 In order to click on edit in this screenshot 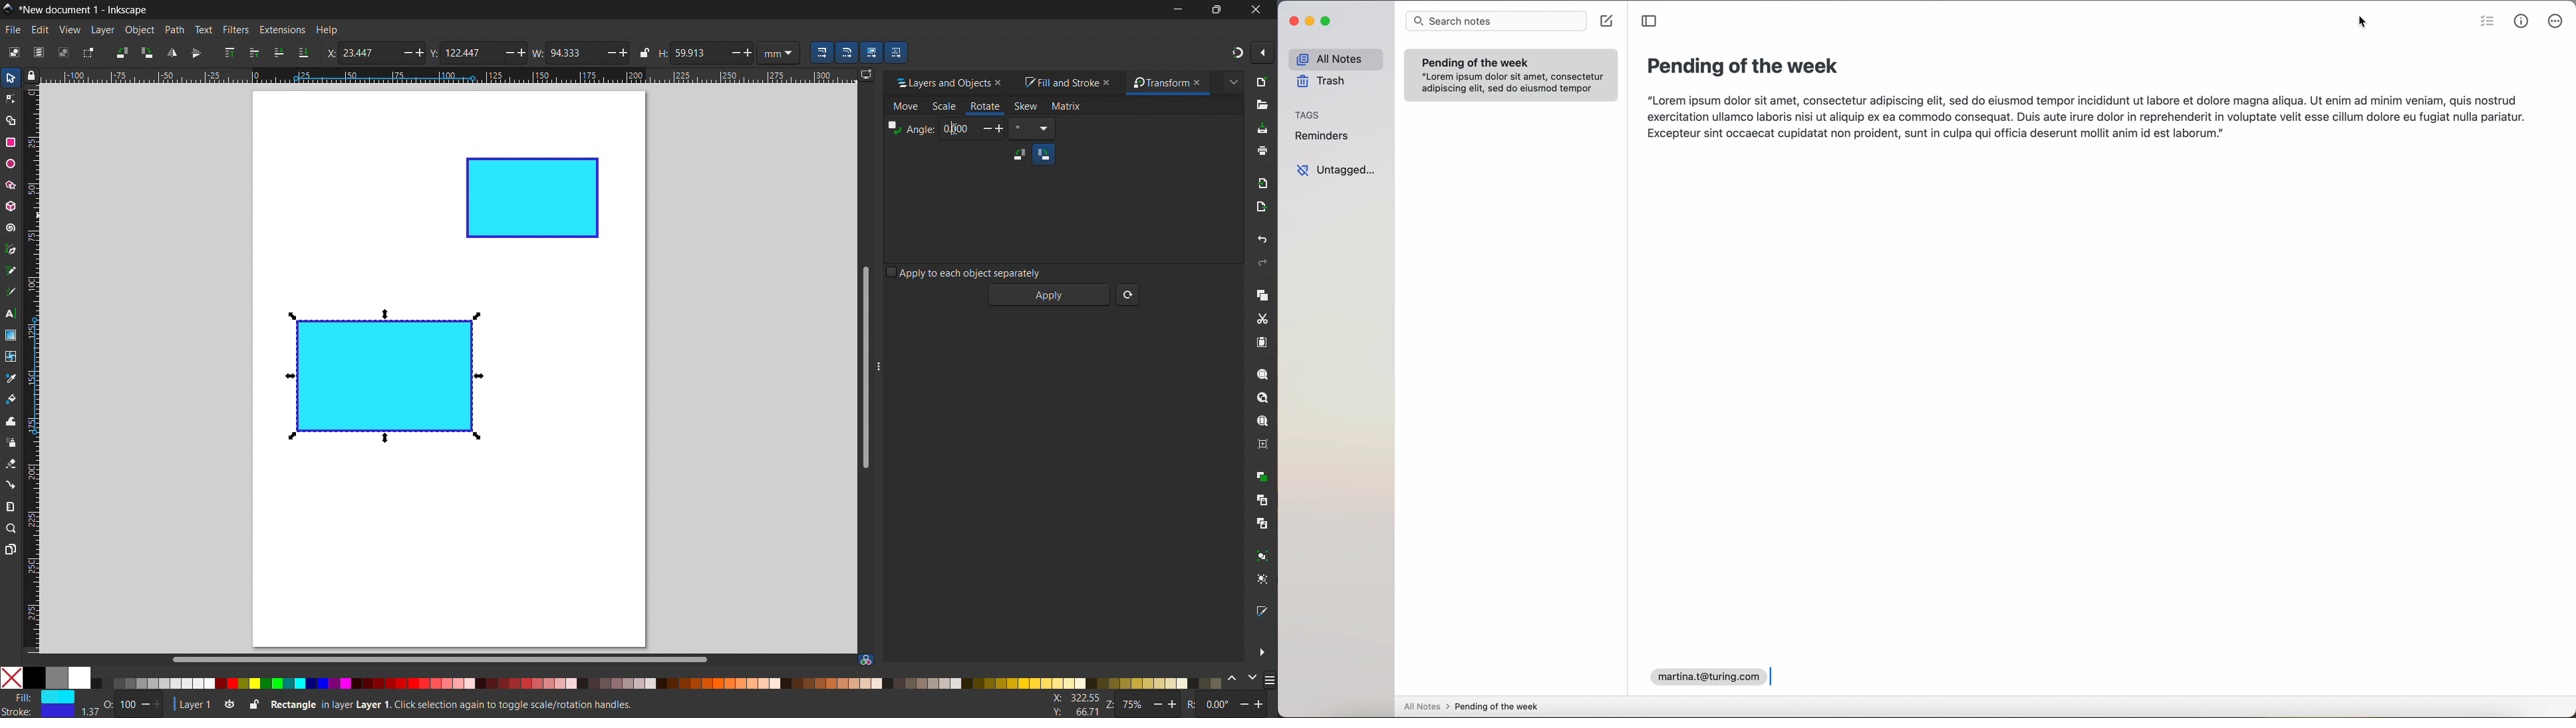, I will do `click(40, 30)`.